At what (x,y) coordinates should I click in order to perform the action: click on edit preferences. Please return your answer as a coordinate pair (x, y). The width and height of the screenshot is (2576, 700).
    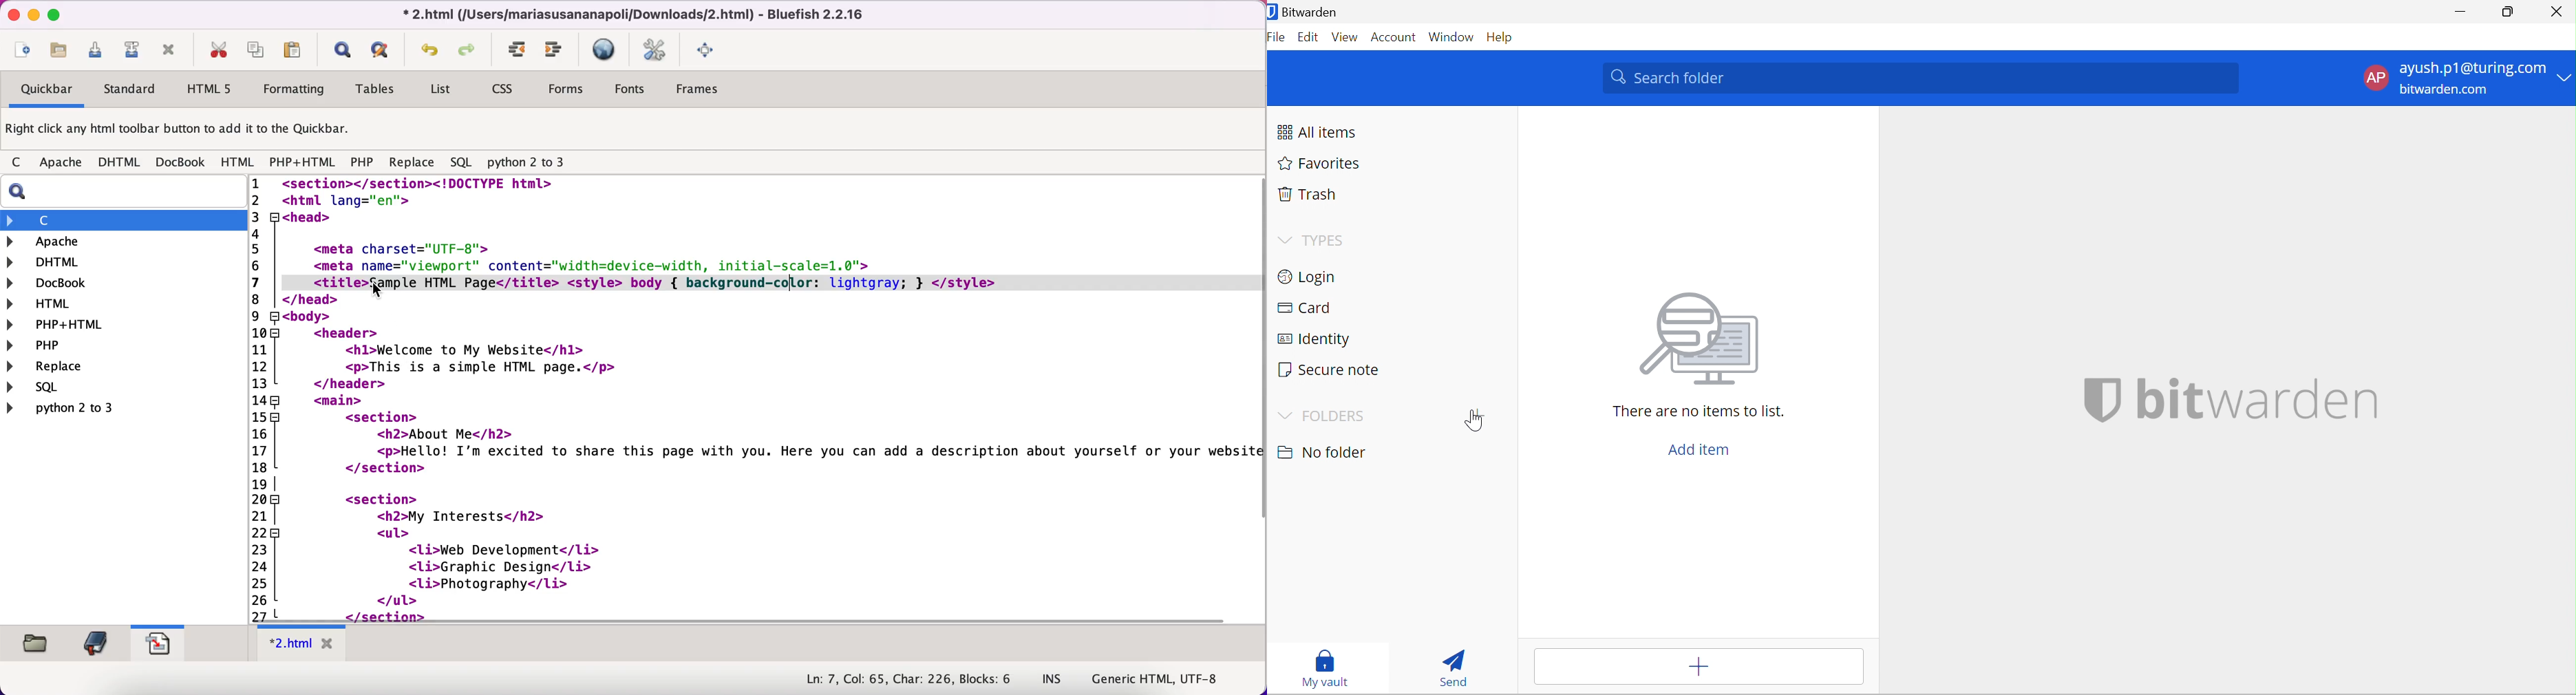
    Looking at the image, I should click on (655, 51).